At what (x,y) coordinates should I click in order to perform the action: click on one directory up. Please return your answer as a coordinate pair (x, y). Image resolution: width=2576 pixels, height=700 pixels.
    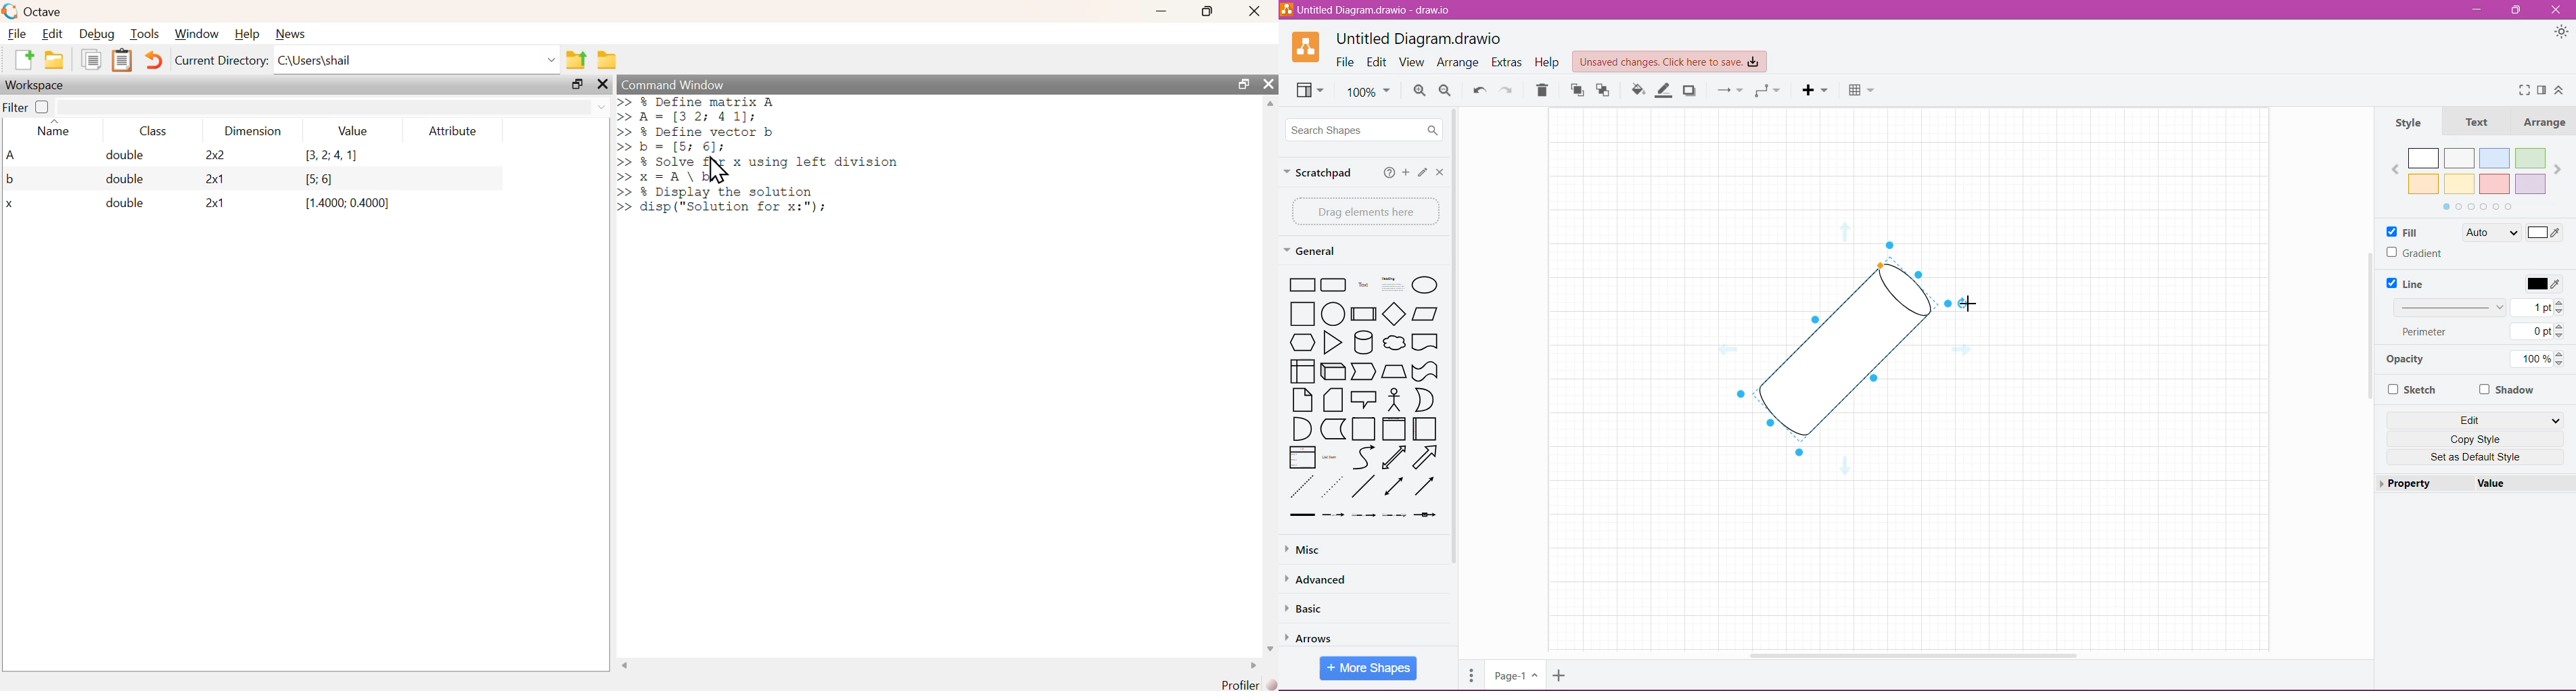
    Looking at the image, I should click on (578, 60).